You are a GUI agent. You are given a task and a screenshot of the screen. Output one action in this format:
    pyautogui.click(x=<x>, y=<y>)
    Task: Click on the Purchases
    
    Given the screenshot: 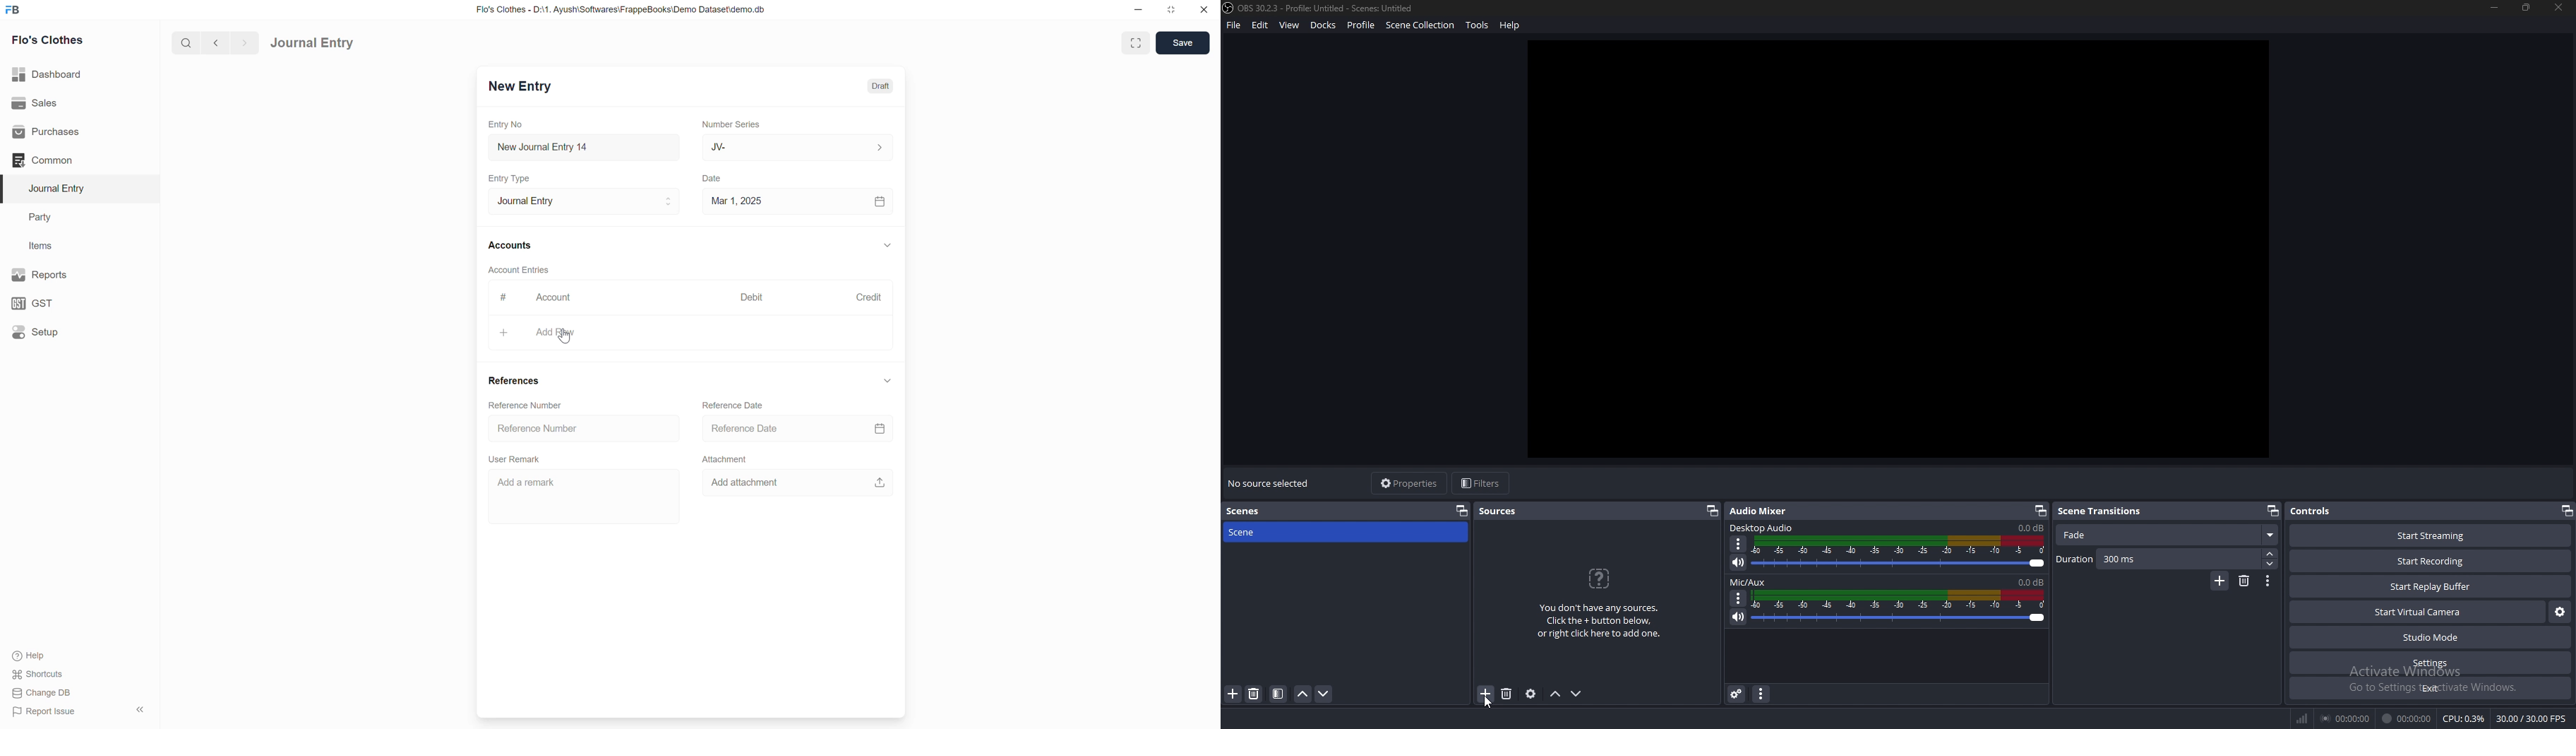 What is the action you would take?
    pyautogui.click(x=49, y=132)
    